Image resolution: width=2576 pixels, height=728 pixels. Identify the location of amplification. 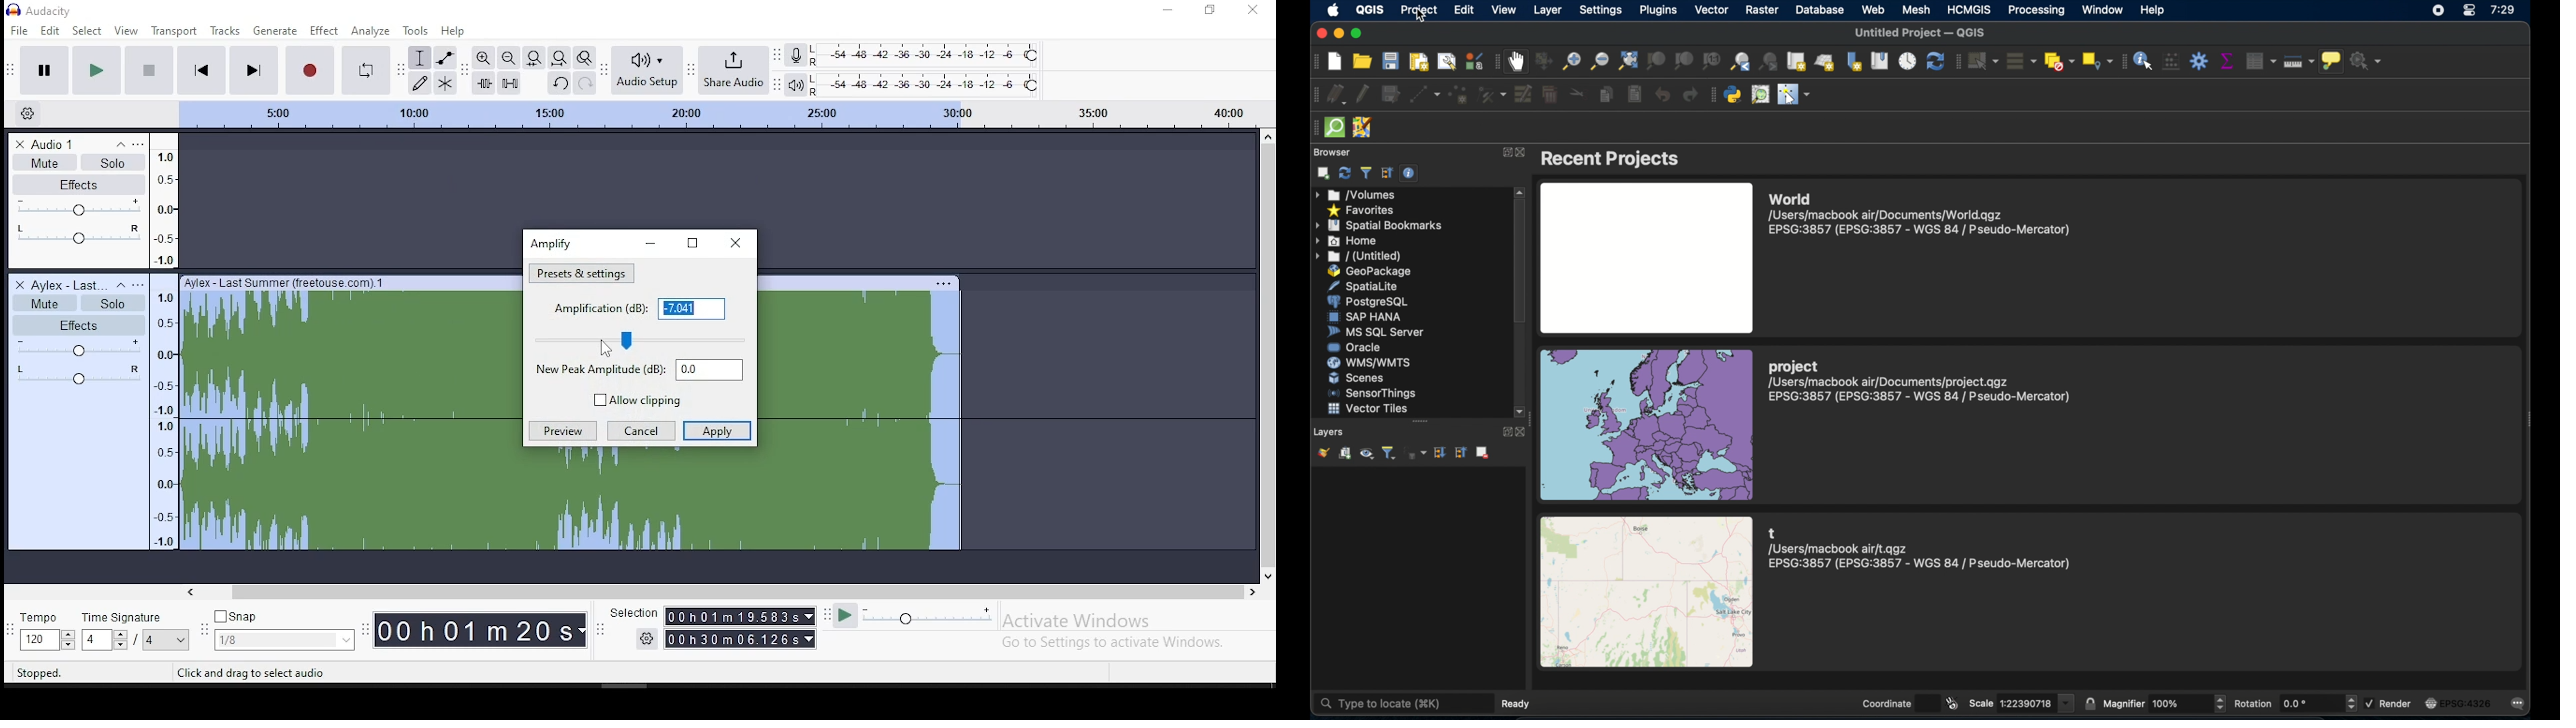
(640, 323).